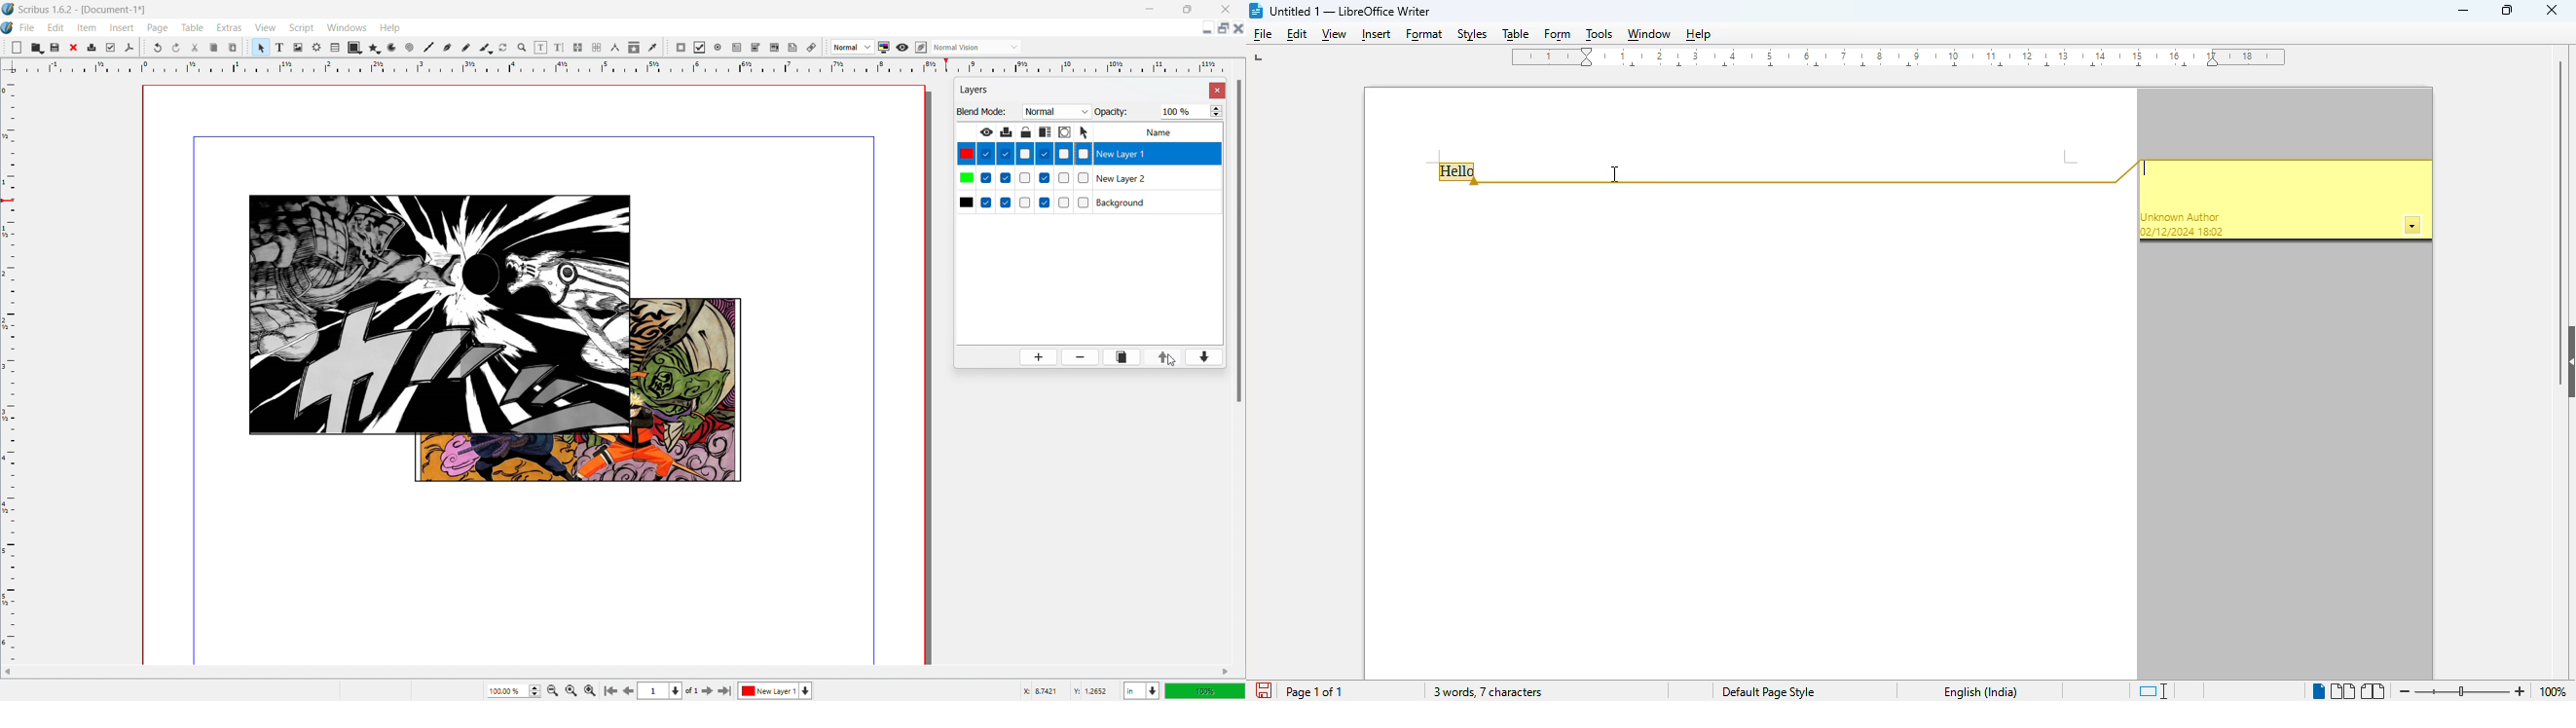  I want to click on minimize, so click(2464, 11).